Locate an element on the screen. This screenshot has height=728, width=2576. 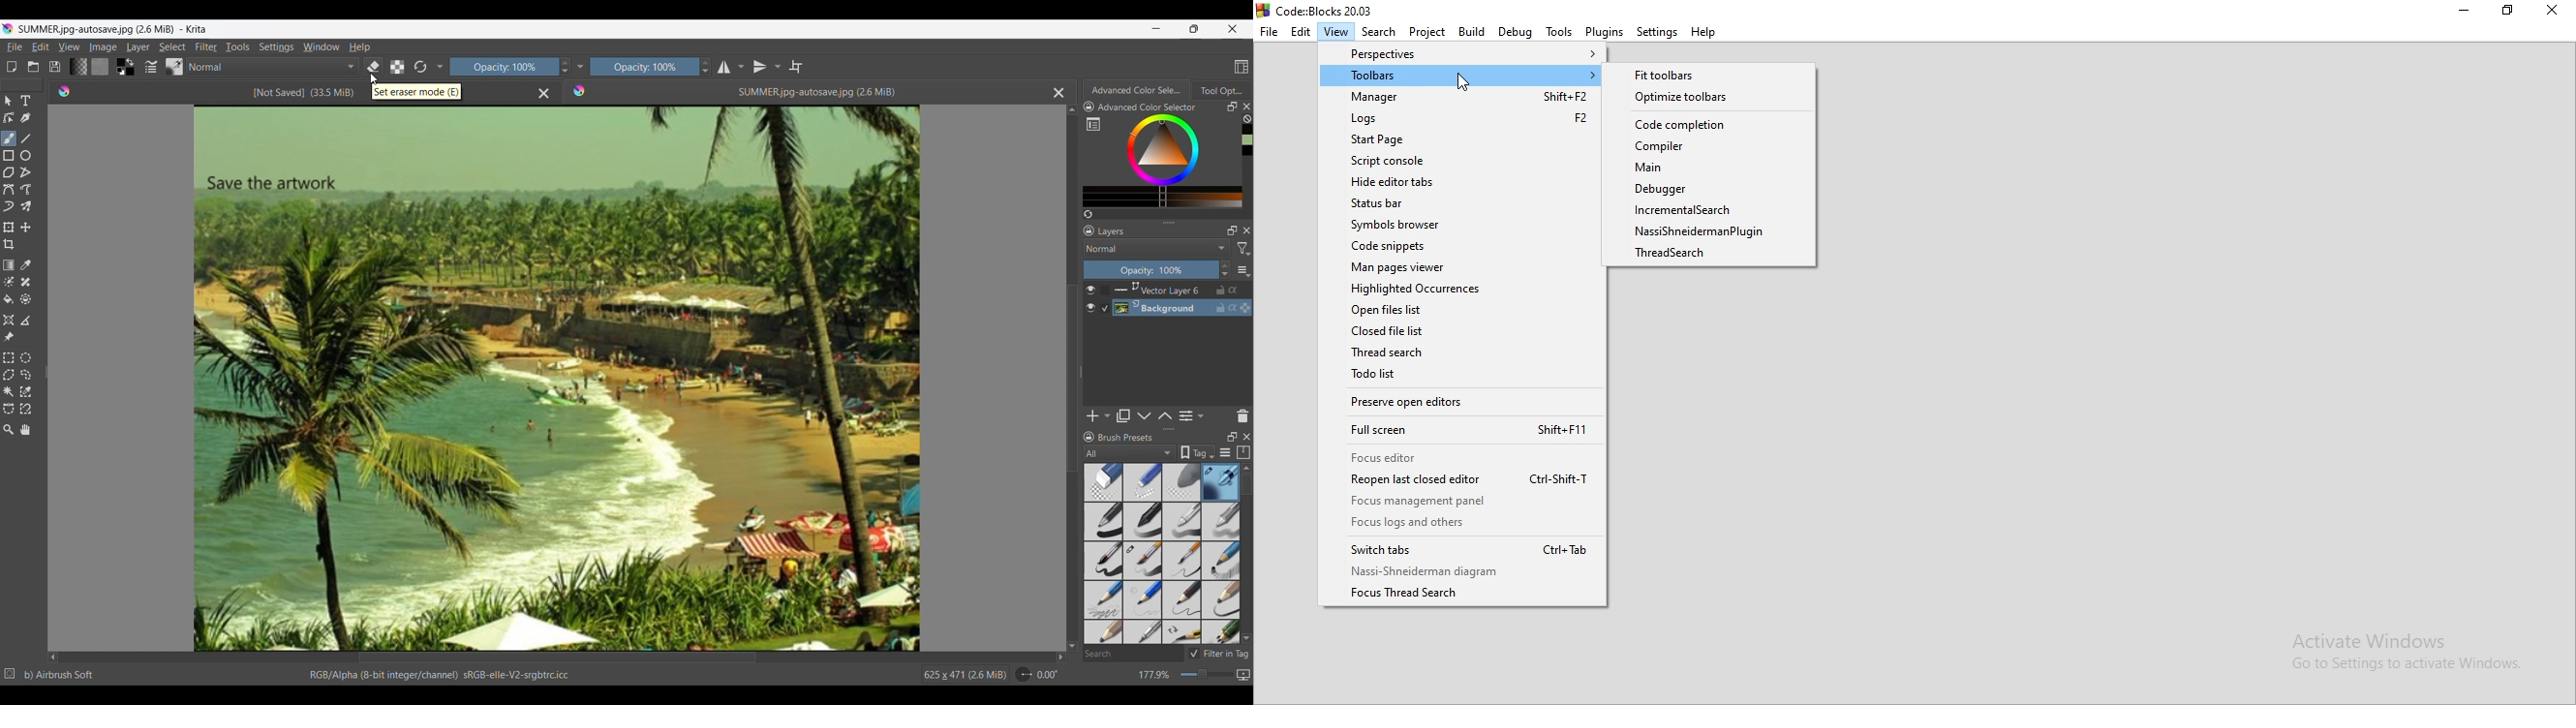
Tool Options is located at coordinates (1222, 90).